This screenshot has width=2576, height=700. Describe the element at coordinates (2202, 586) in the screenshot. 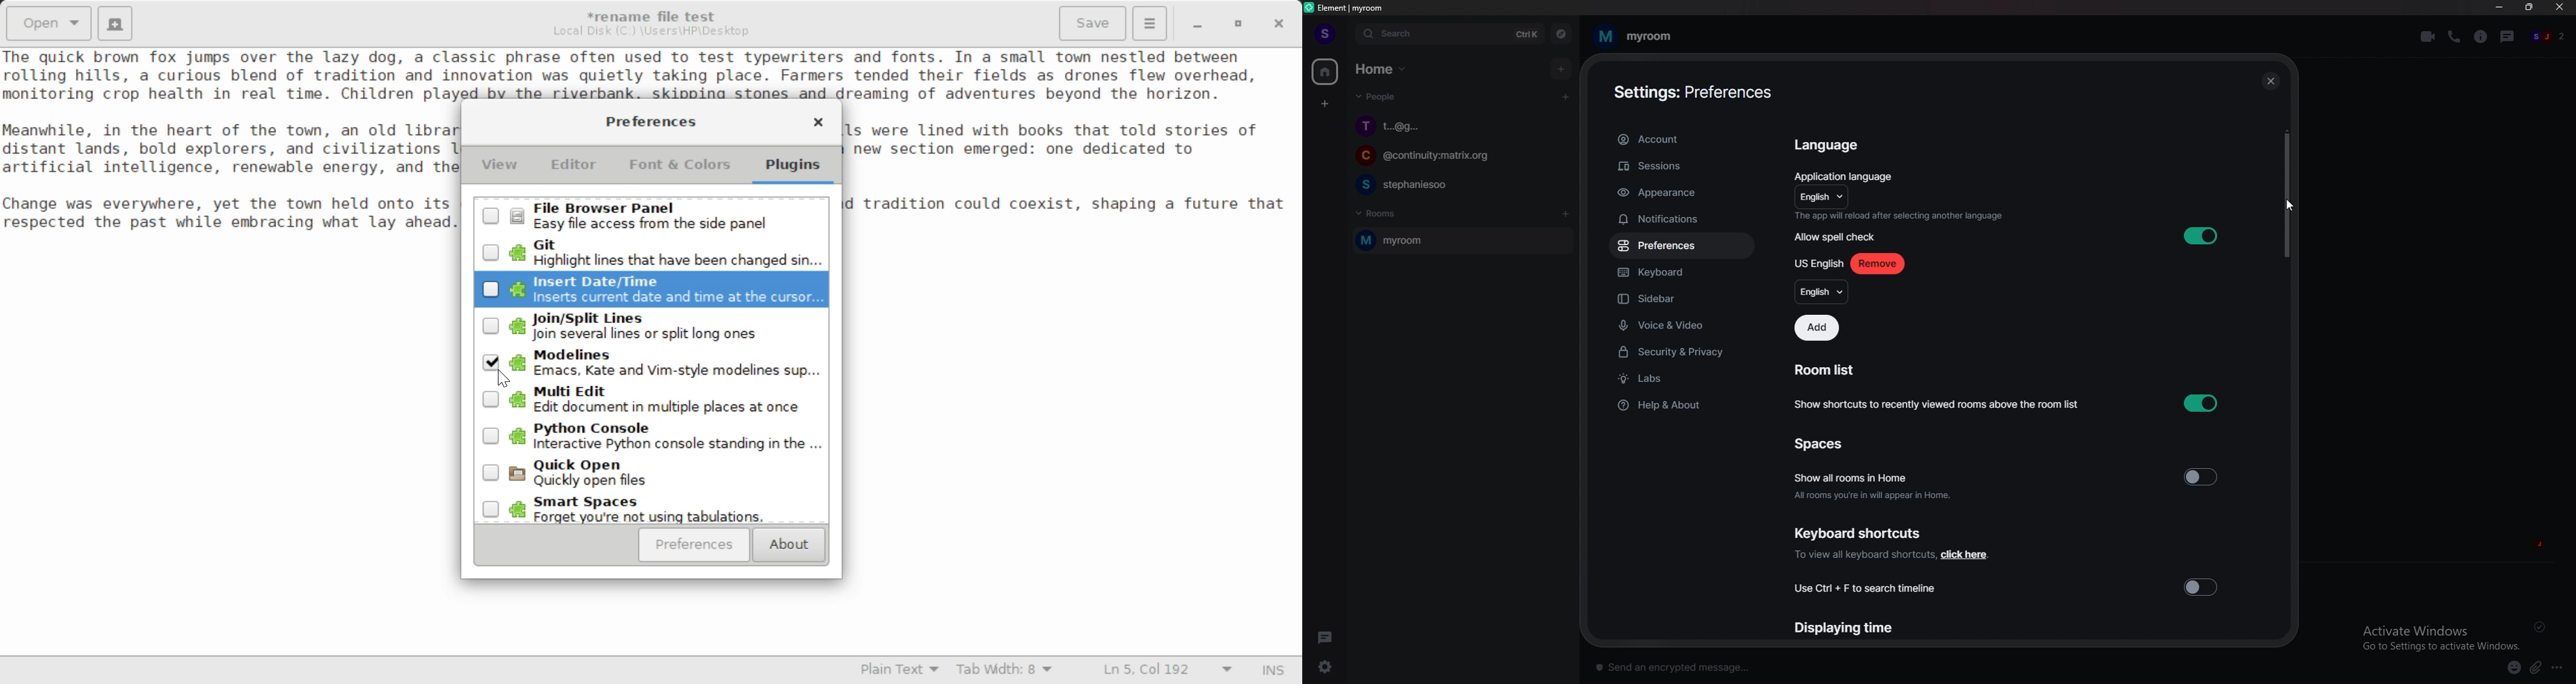

I see `toggle` at that location.